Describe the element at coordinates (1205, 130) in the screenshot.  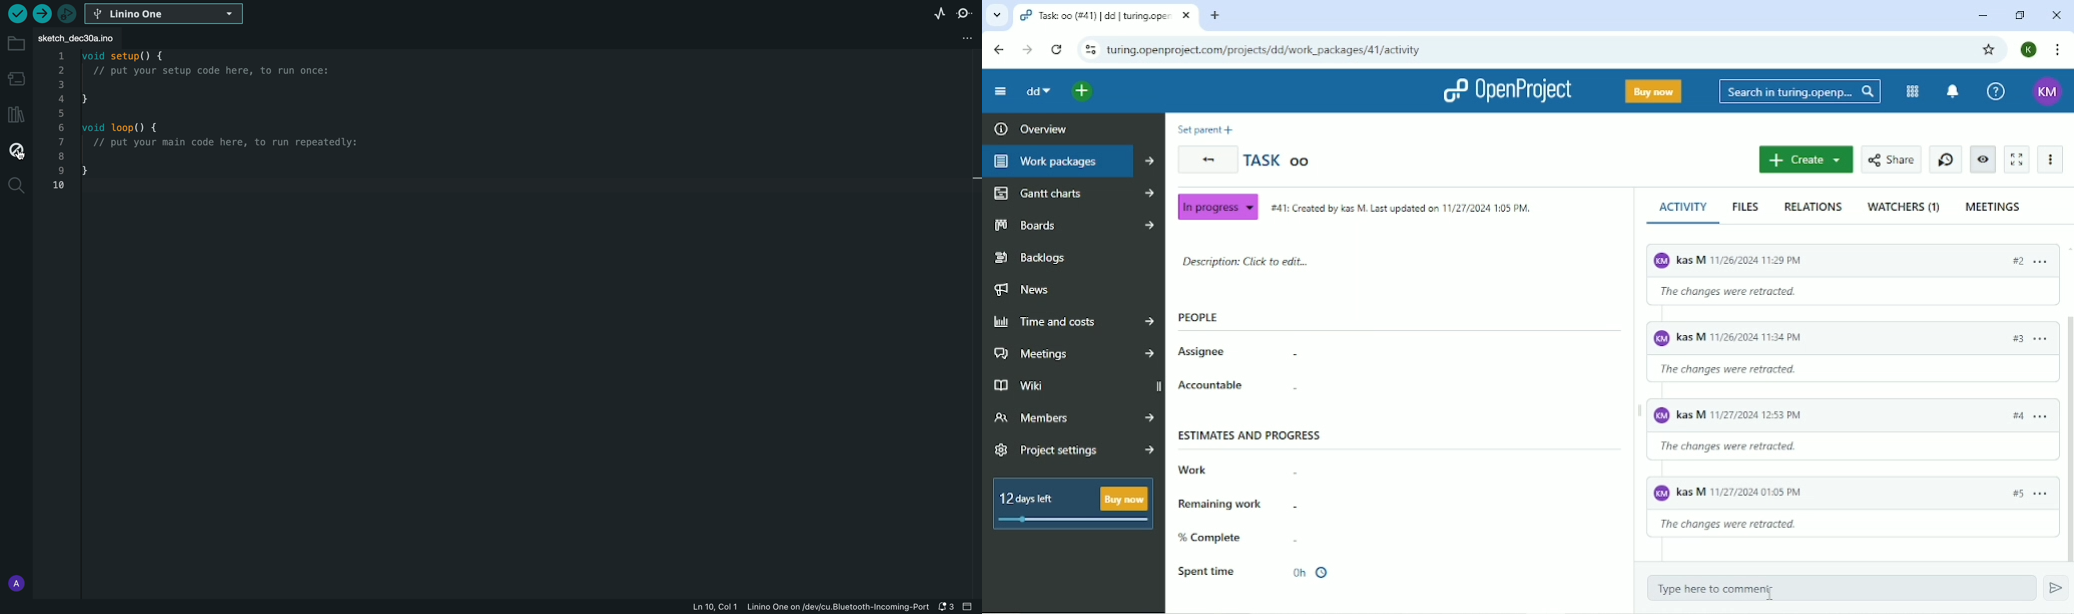
I see `Set parent` at that location.